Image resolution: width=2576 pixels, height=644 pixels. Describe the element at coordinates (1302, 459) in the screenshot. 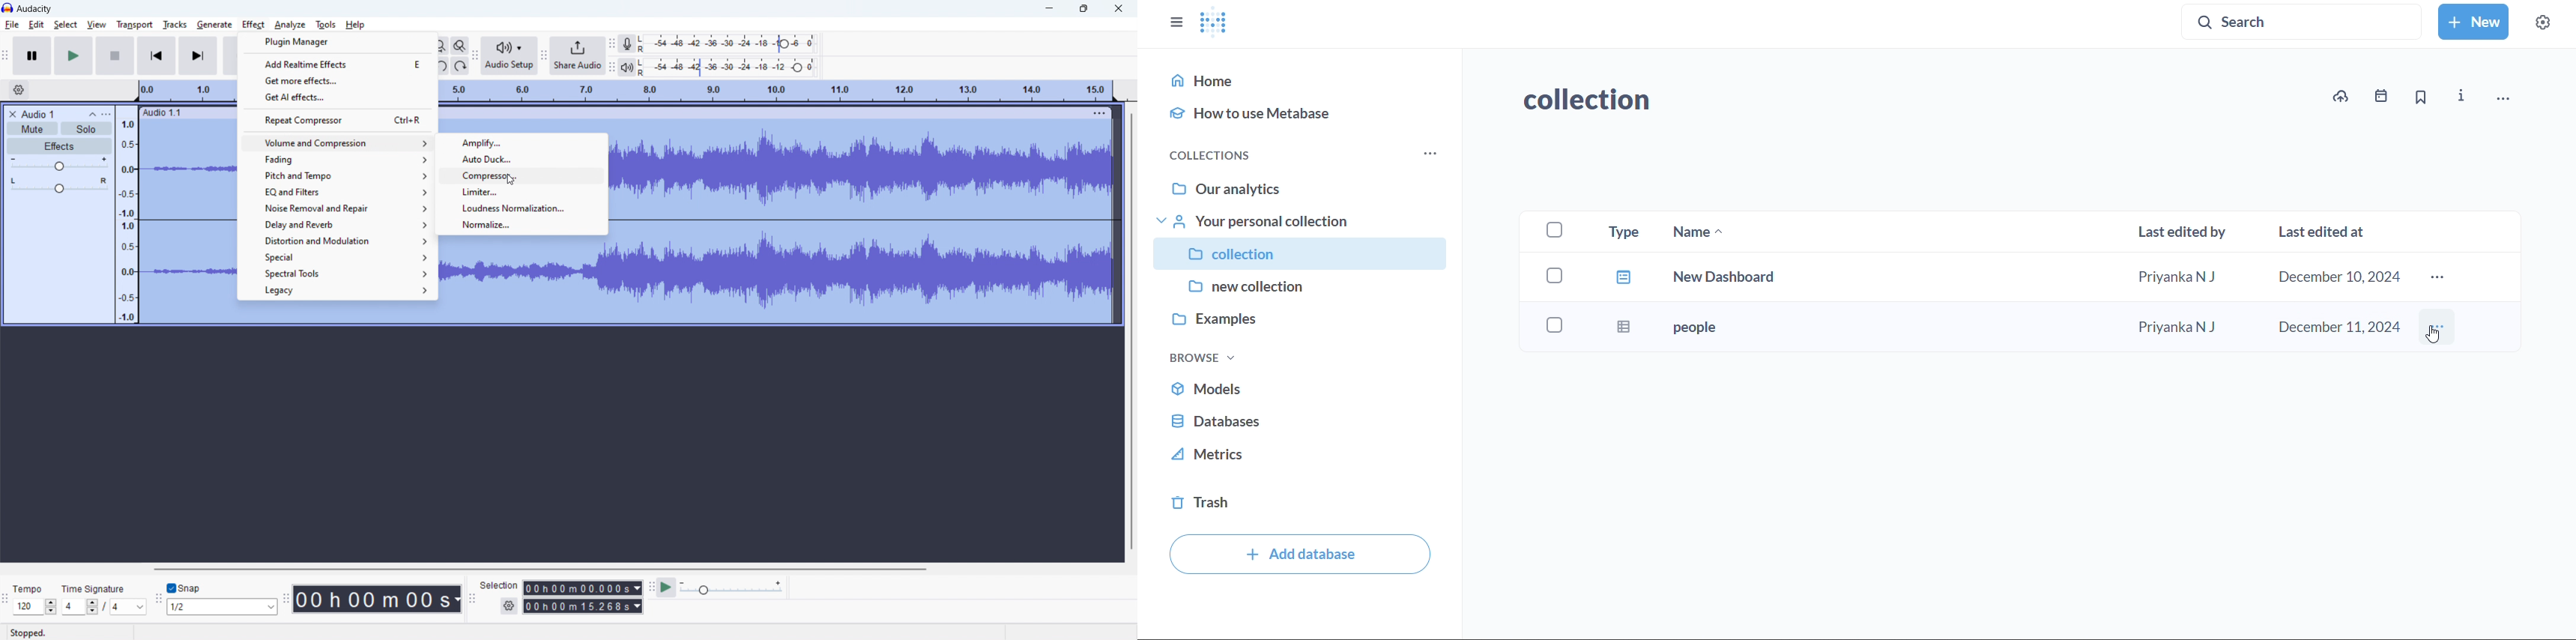

I see `metrics` at that location.